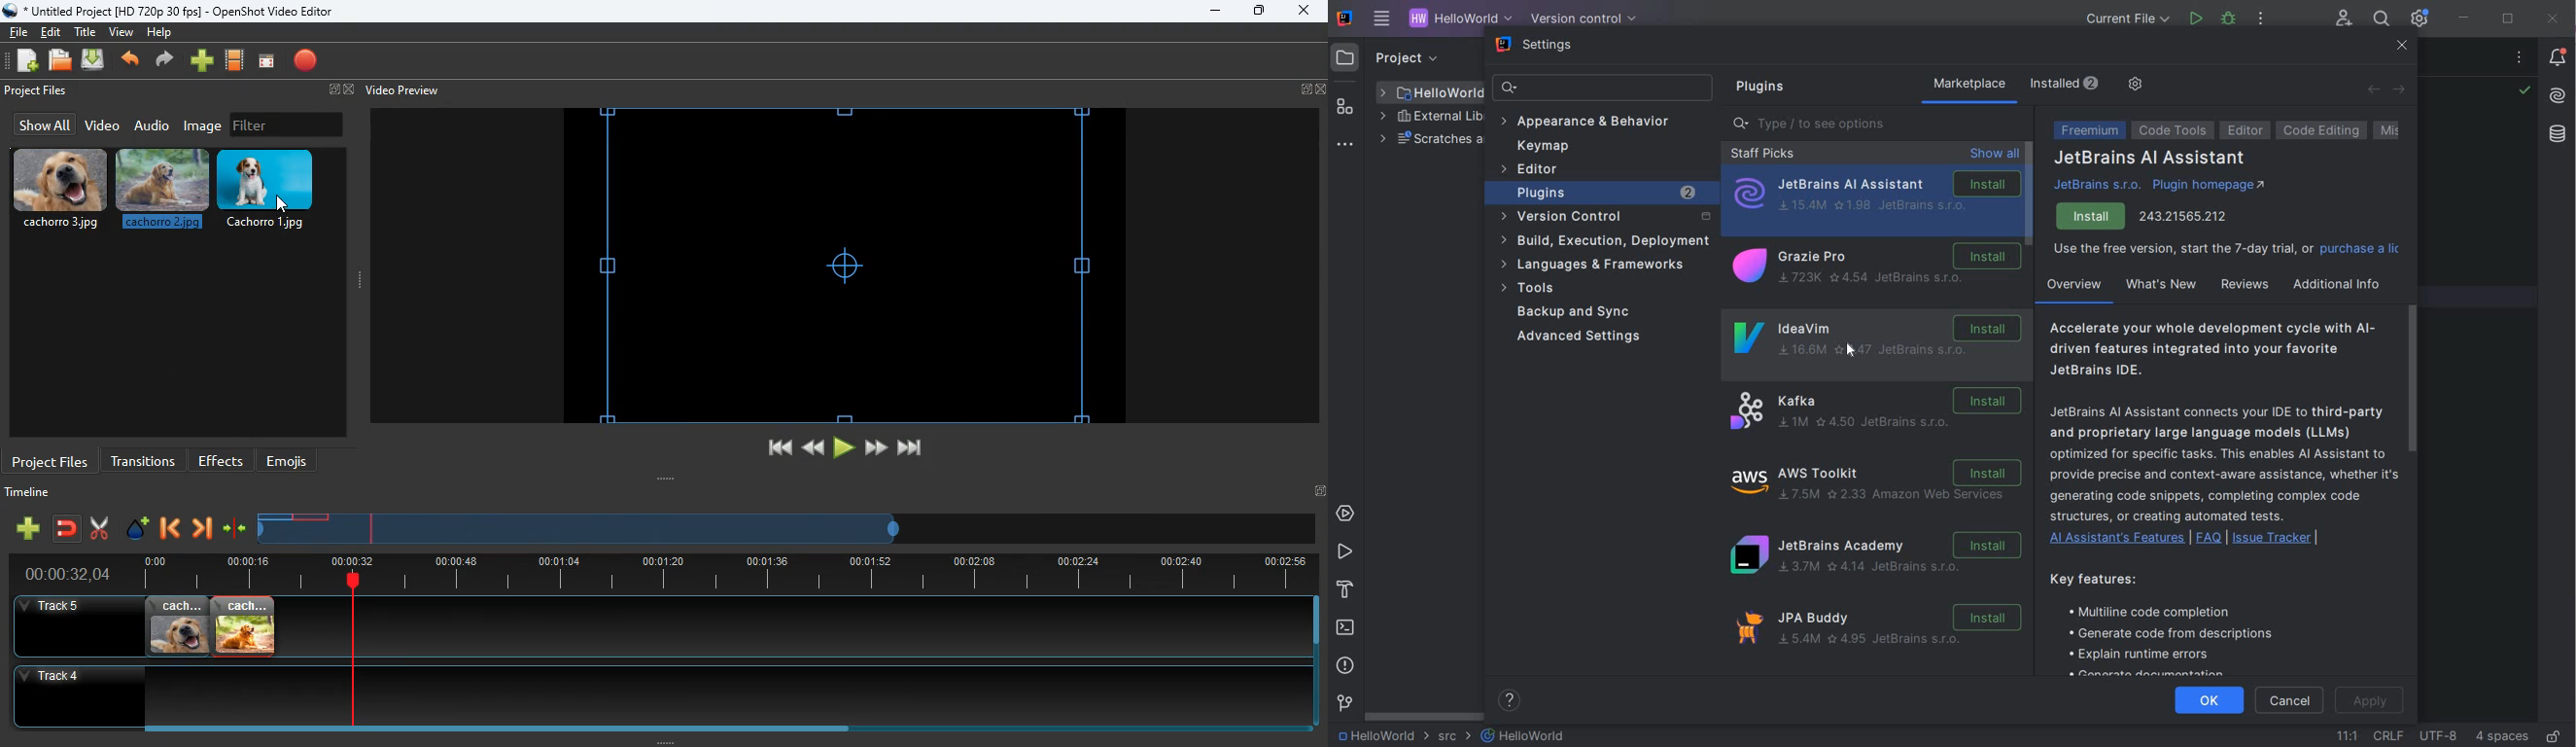  Describe the element at coordinates (1421, 716) in the screenshot. I see `SCROLLBAR` at that location.